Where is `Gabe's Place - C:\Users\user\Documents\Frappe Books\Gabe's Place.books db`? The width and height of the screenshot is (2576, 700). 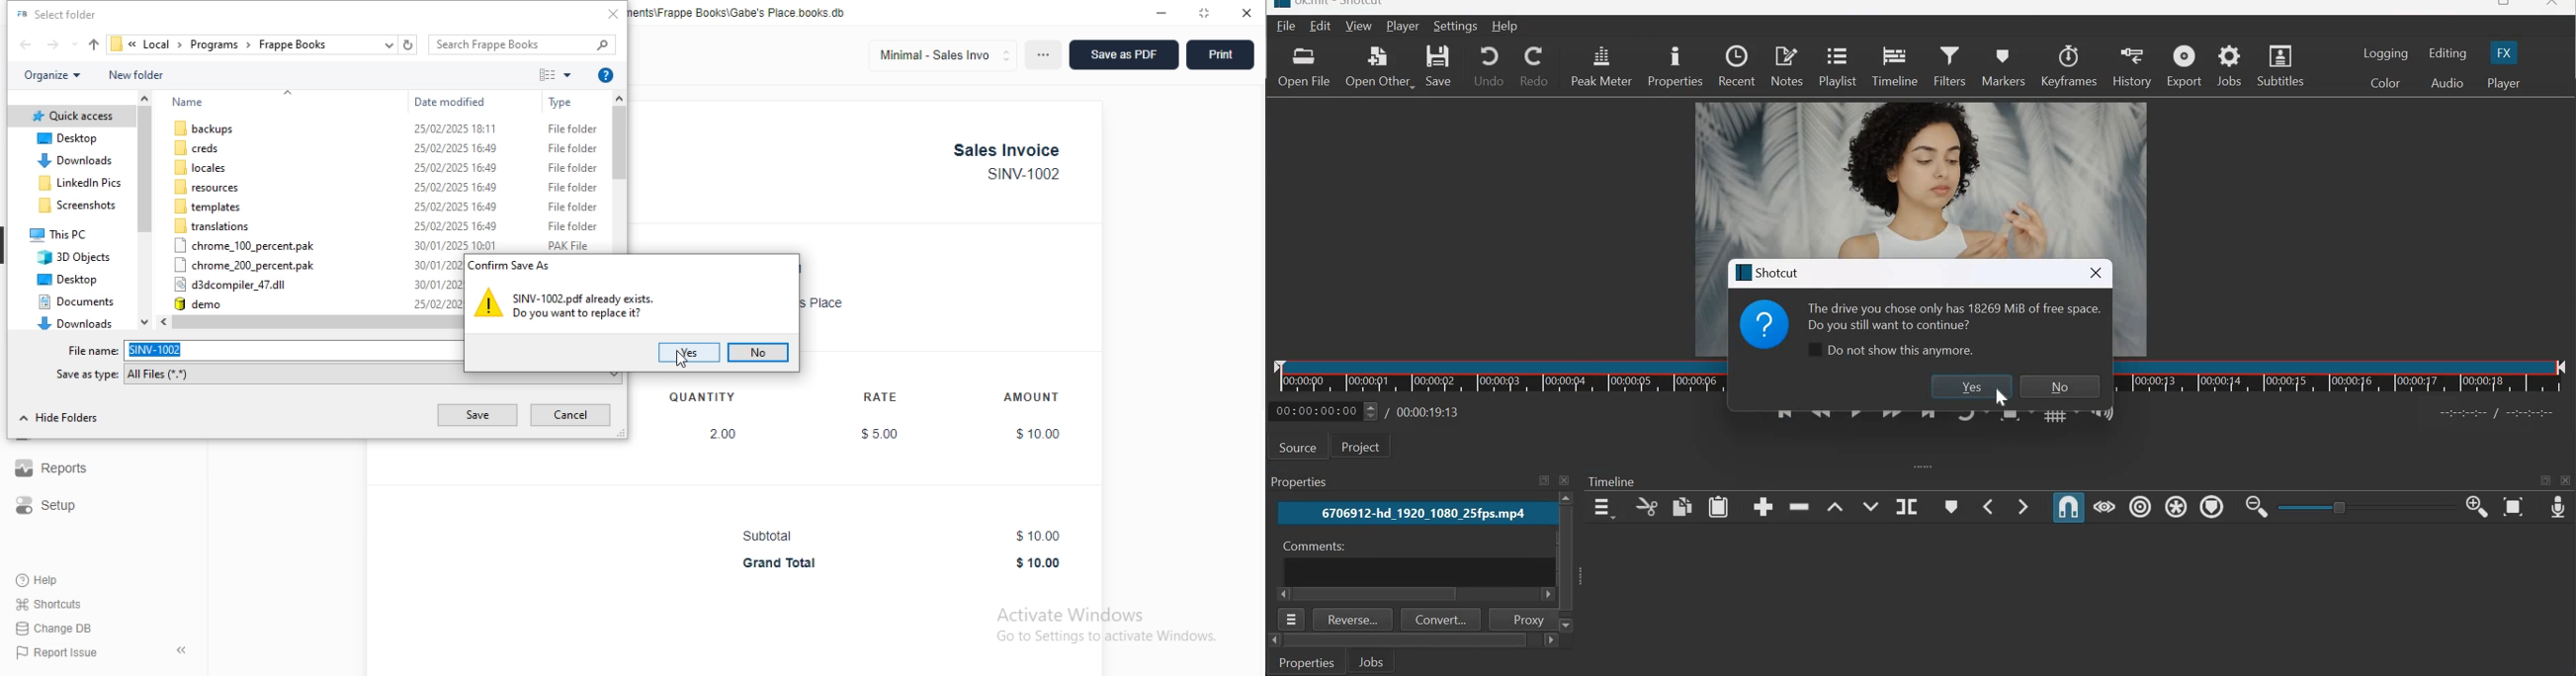
Gabe's Place - C:\Users\user\Documents\Frappe Books\Gabe's Place.books db is located at coordinates (738, 13).